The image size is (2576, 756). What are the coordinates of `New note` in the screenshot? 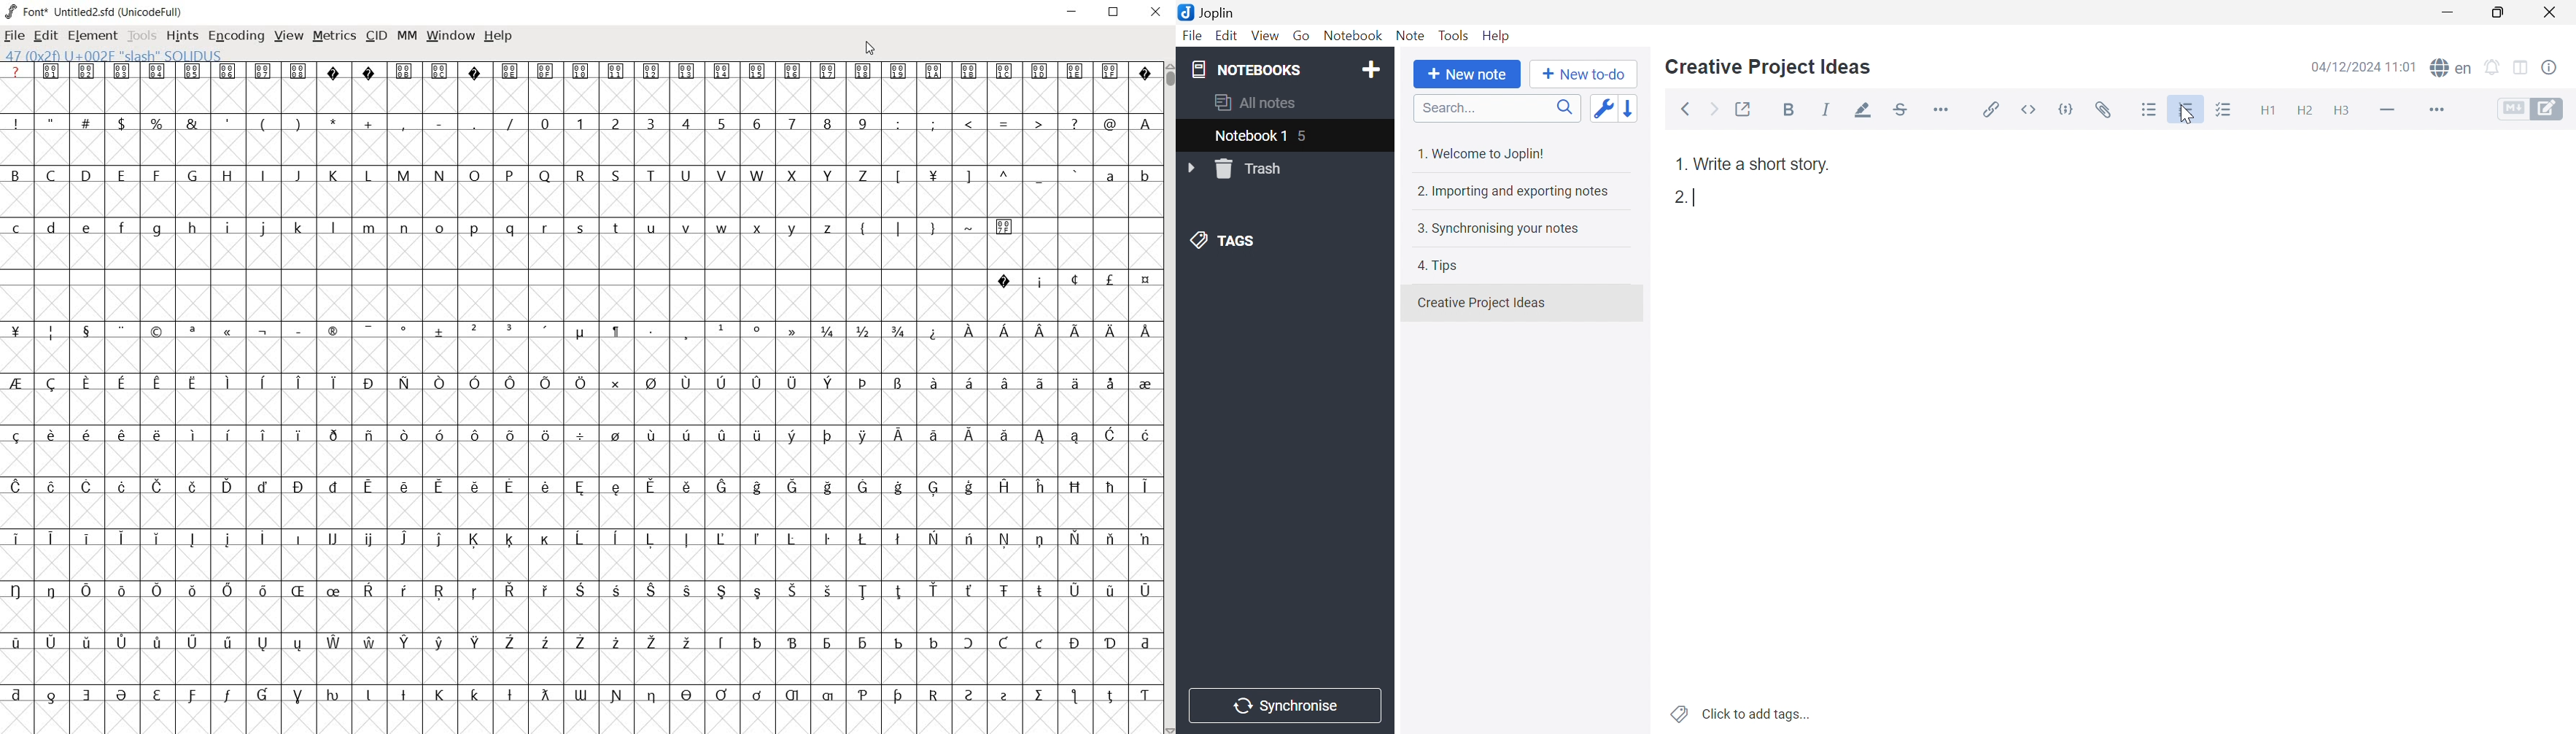 It's located at (1466, 74).